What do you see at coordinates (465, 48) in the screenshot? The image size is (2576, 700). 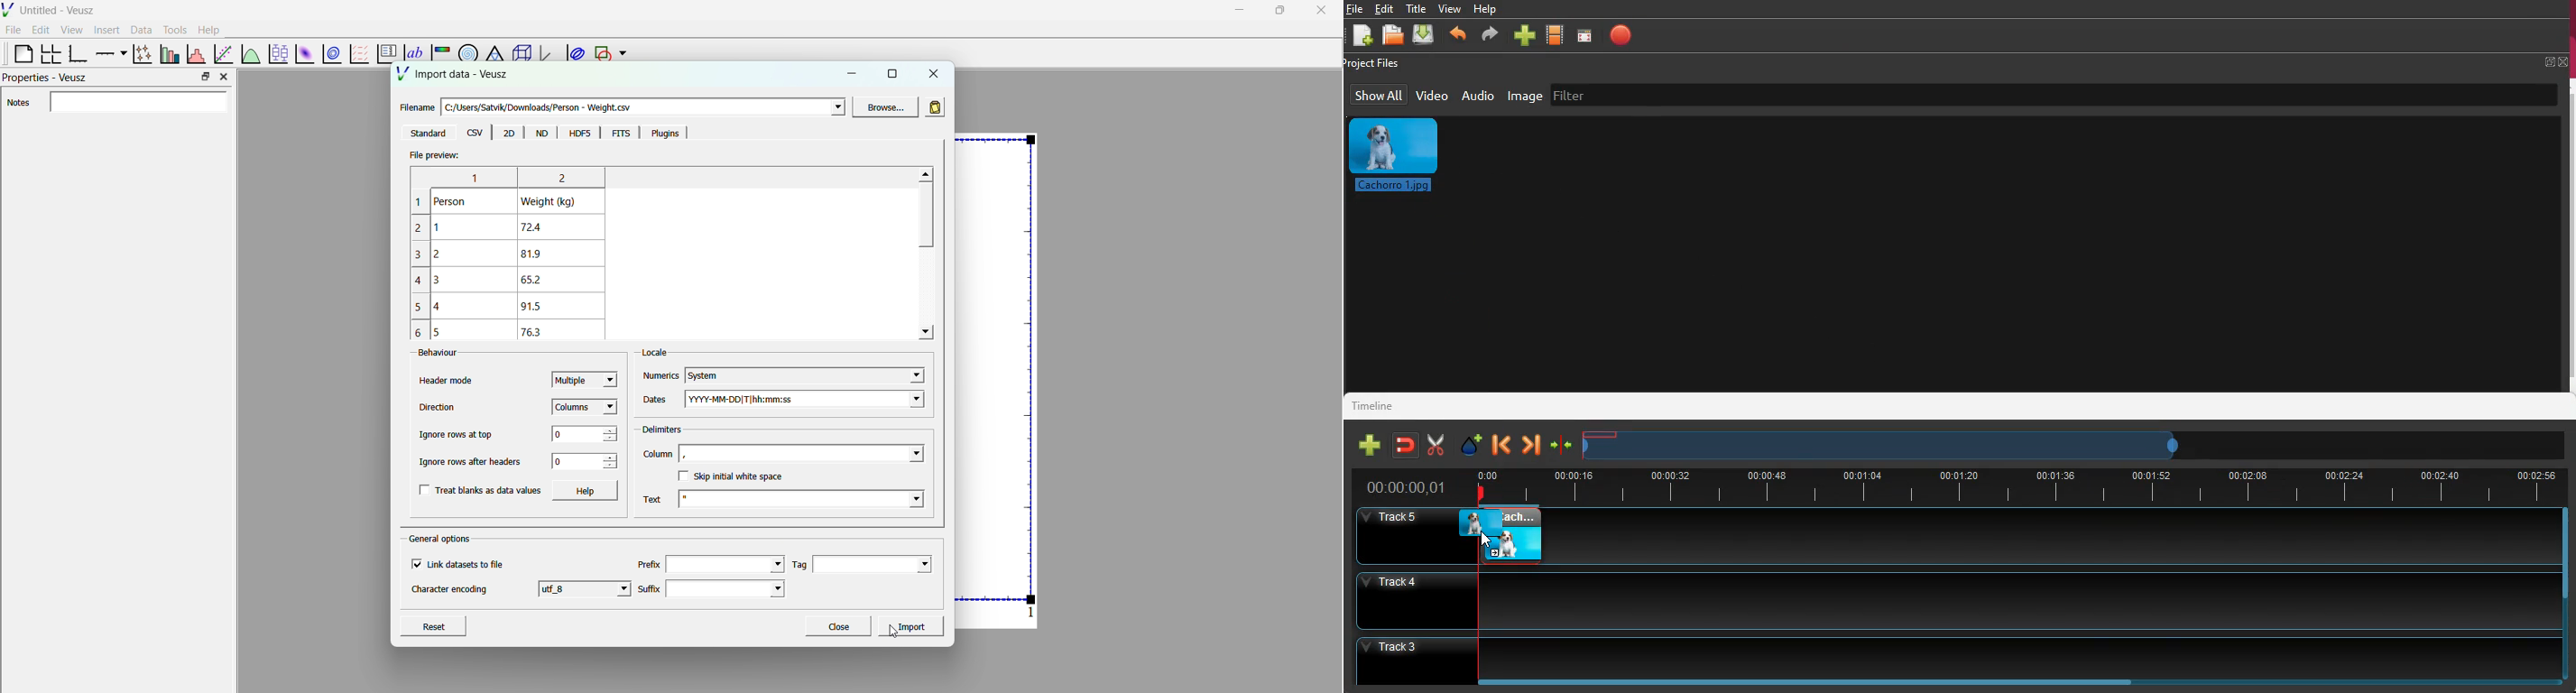 I see `polar graph` at bounding box center [465, 48].